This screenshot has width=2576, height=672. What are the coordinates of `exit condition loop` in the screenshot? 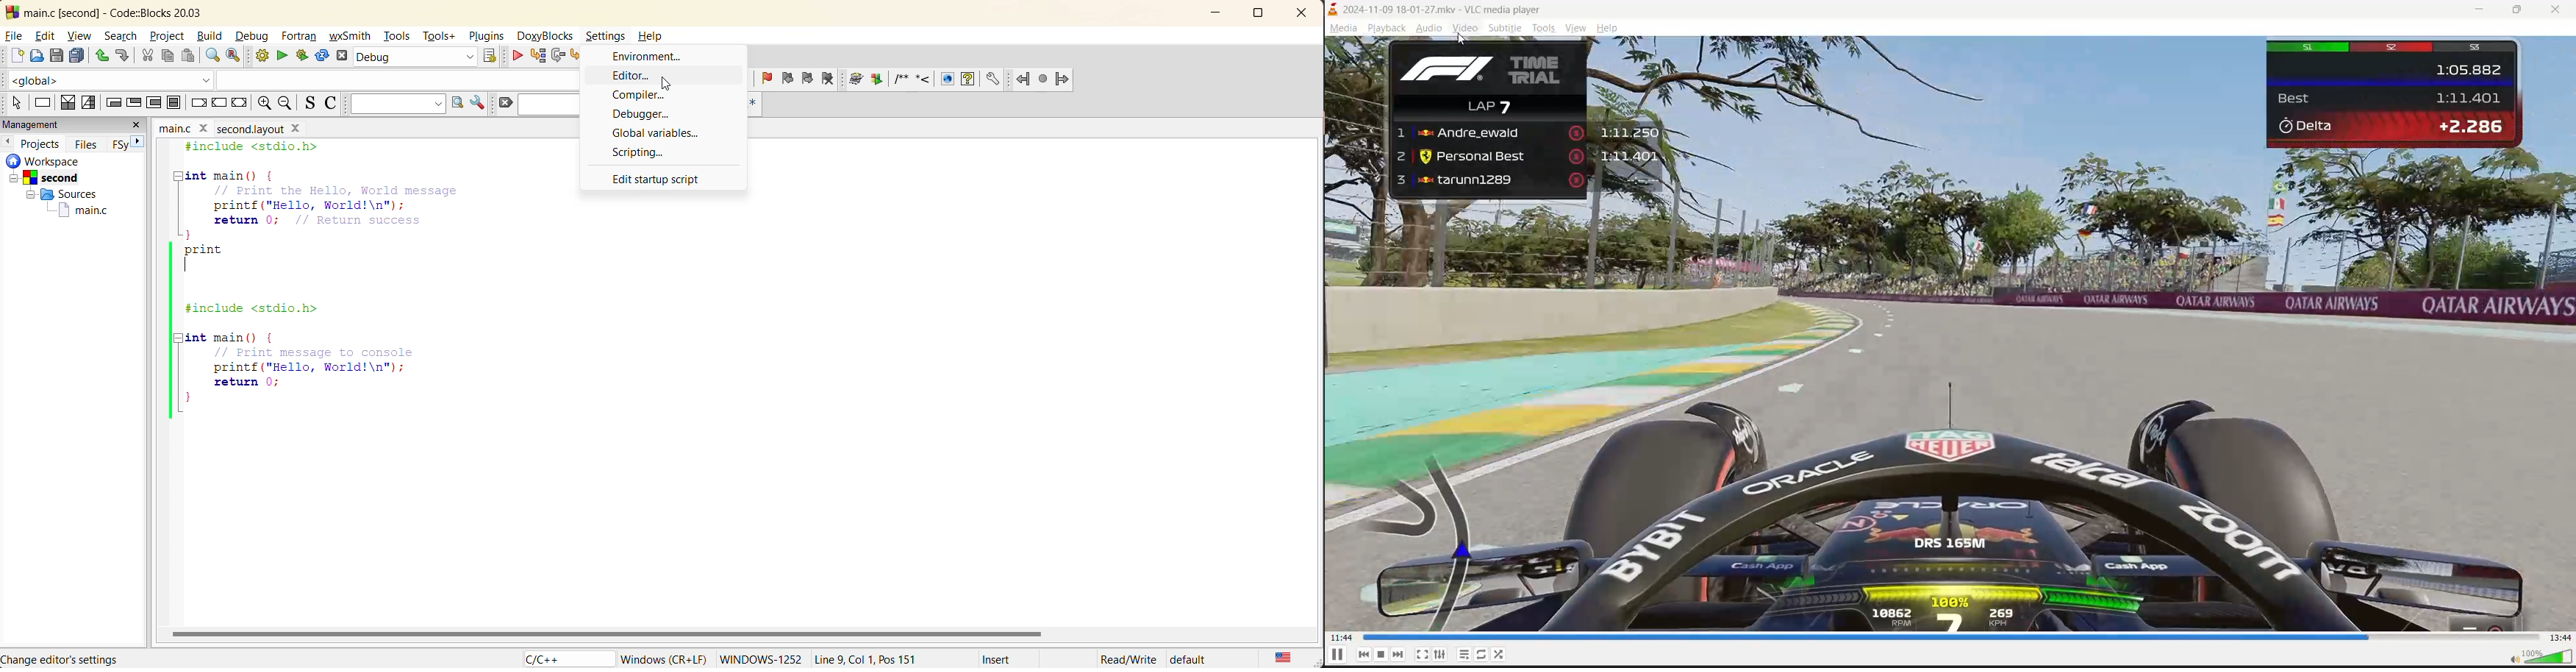 It's located at (133, 102).